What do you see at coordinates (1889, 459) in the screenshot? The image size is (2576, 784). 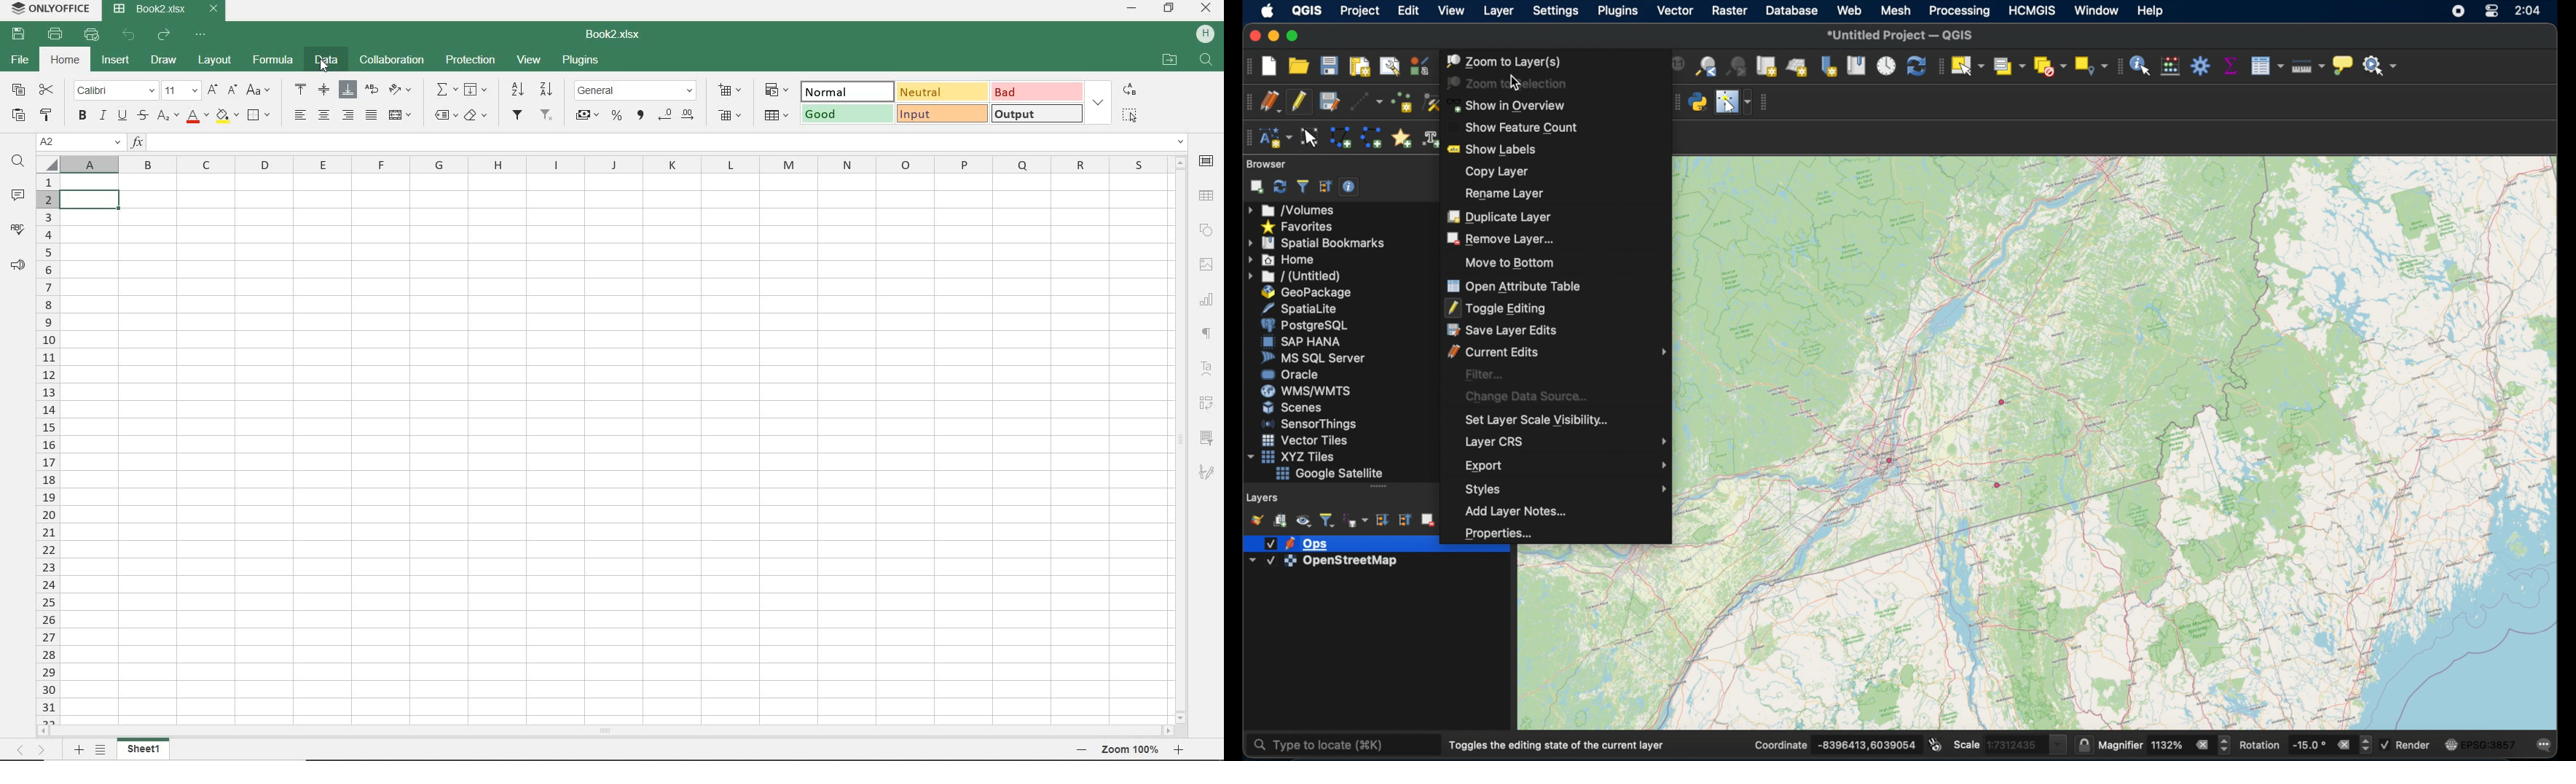 I see `point feature` at bounding box center [1889, 459].